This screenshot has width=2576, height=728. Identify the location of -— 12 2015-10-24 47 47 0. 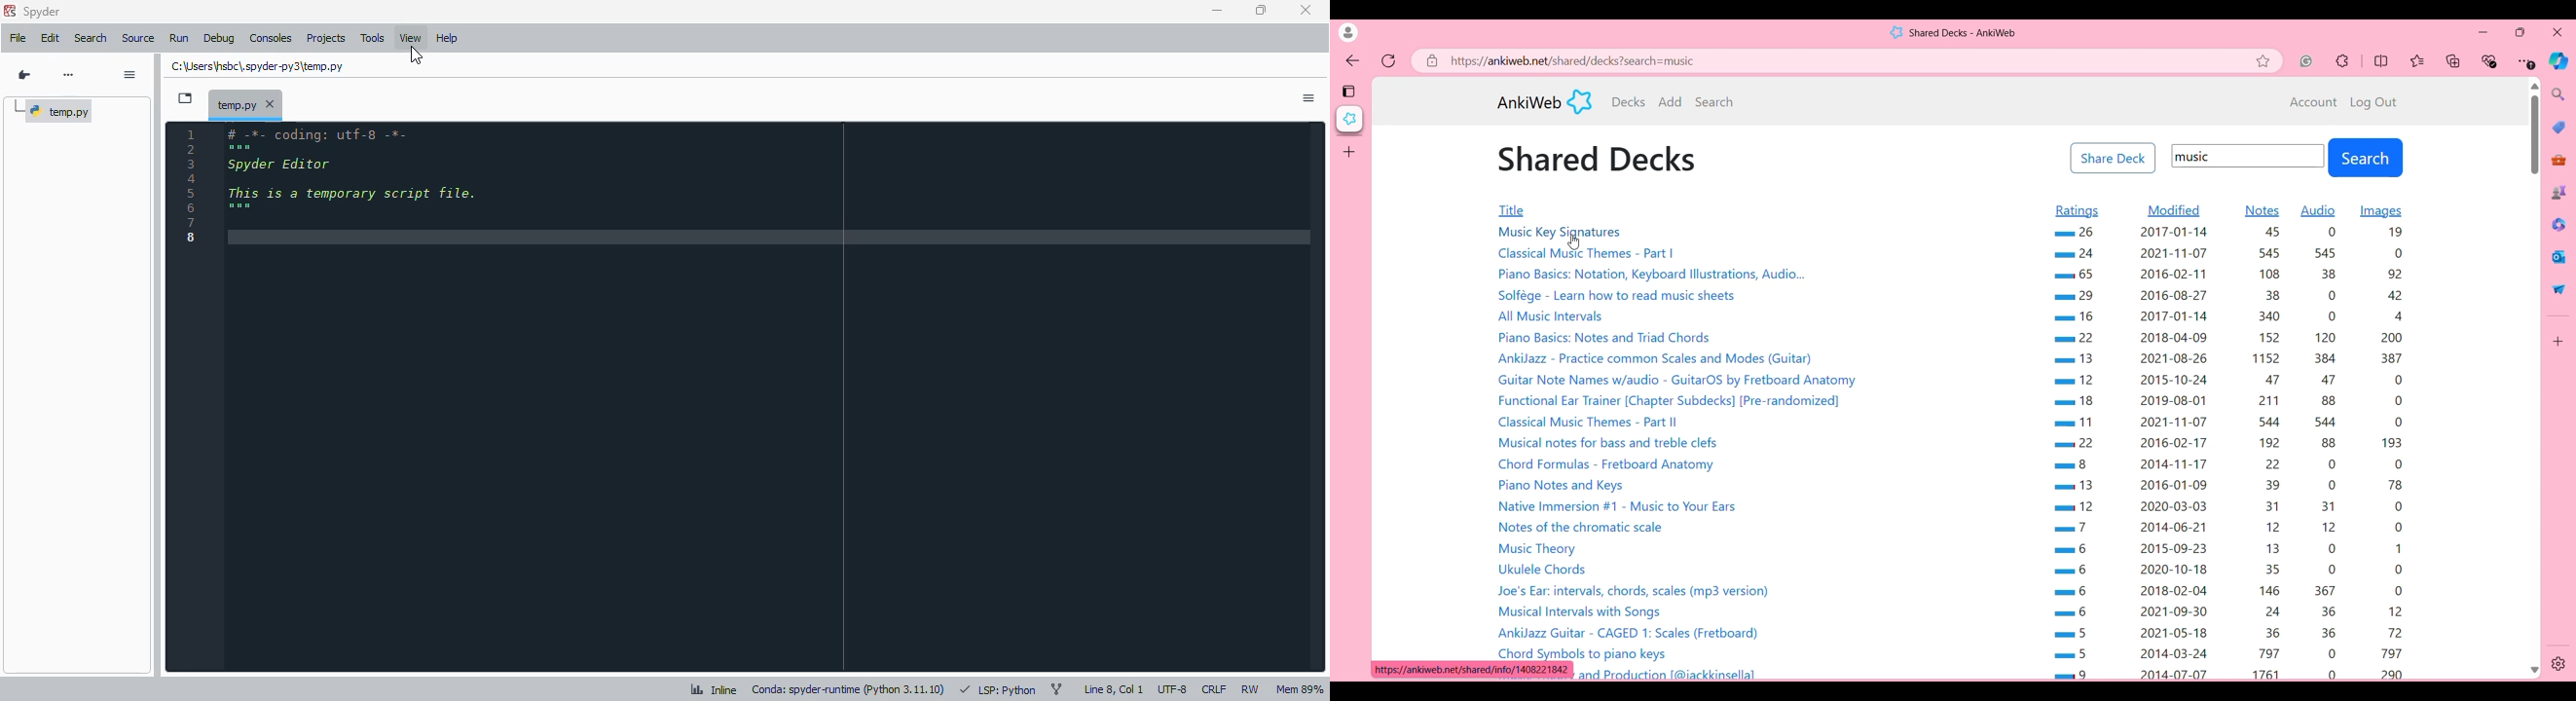
(2228, 379).